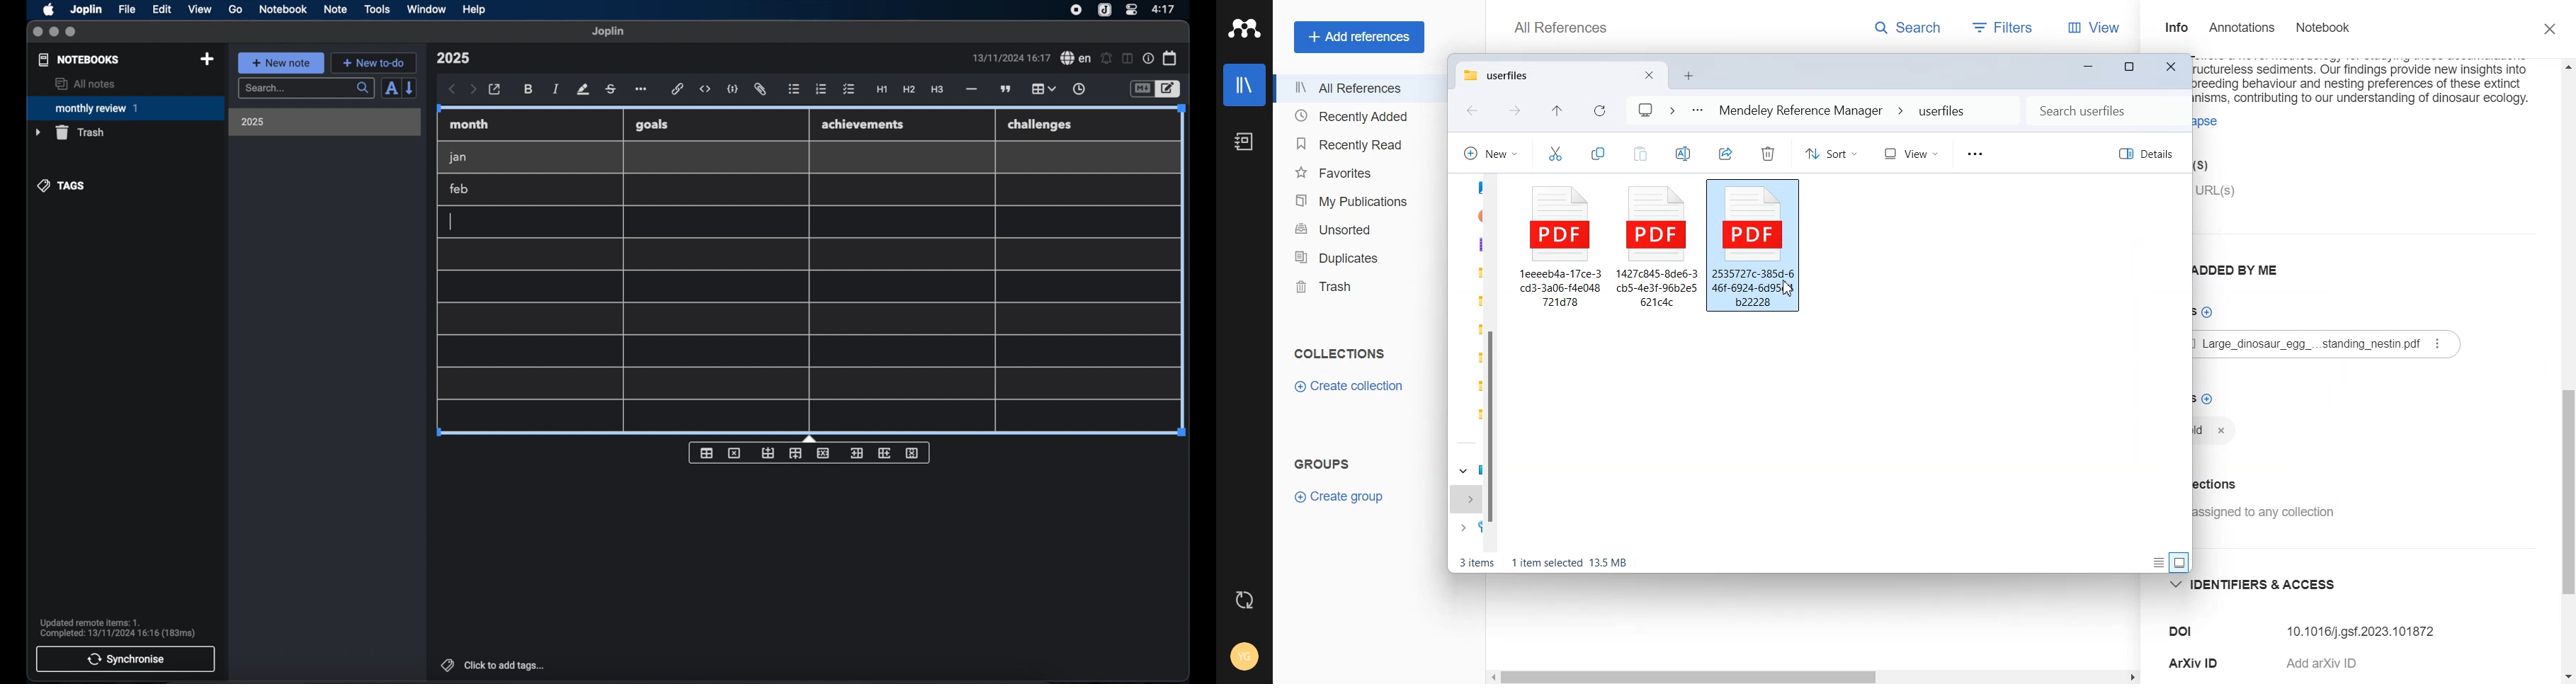  Describe the element at coordinates (1362, 228) in the screenshot. I see `Unsorted` at that location.